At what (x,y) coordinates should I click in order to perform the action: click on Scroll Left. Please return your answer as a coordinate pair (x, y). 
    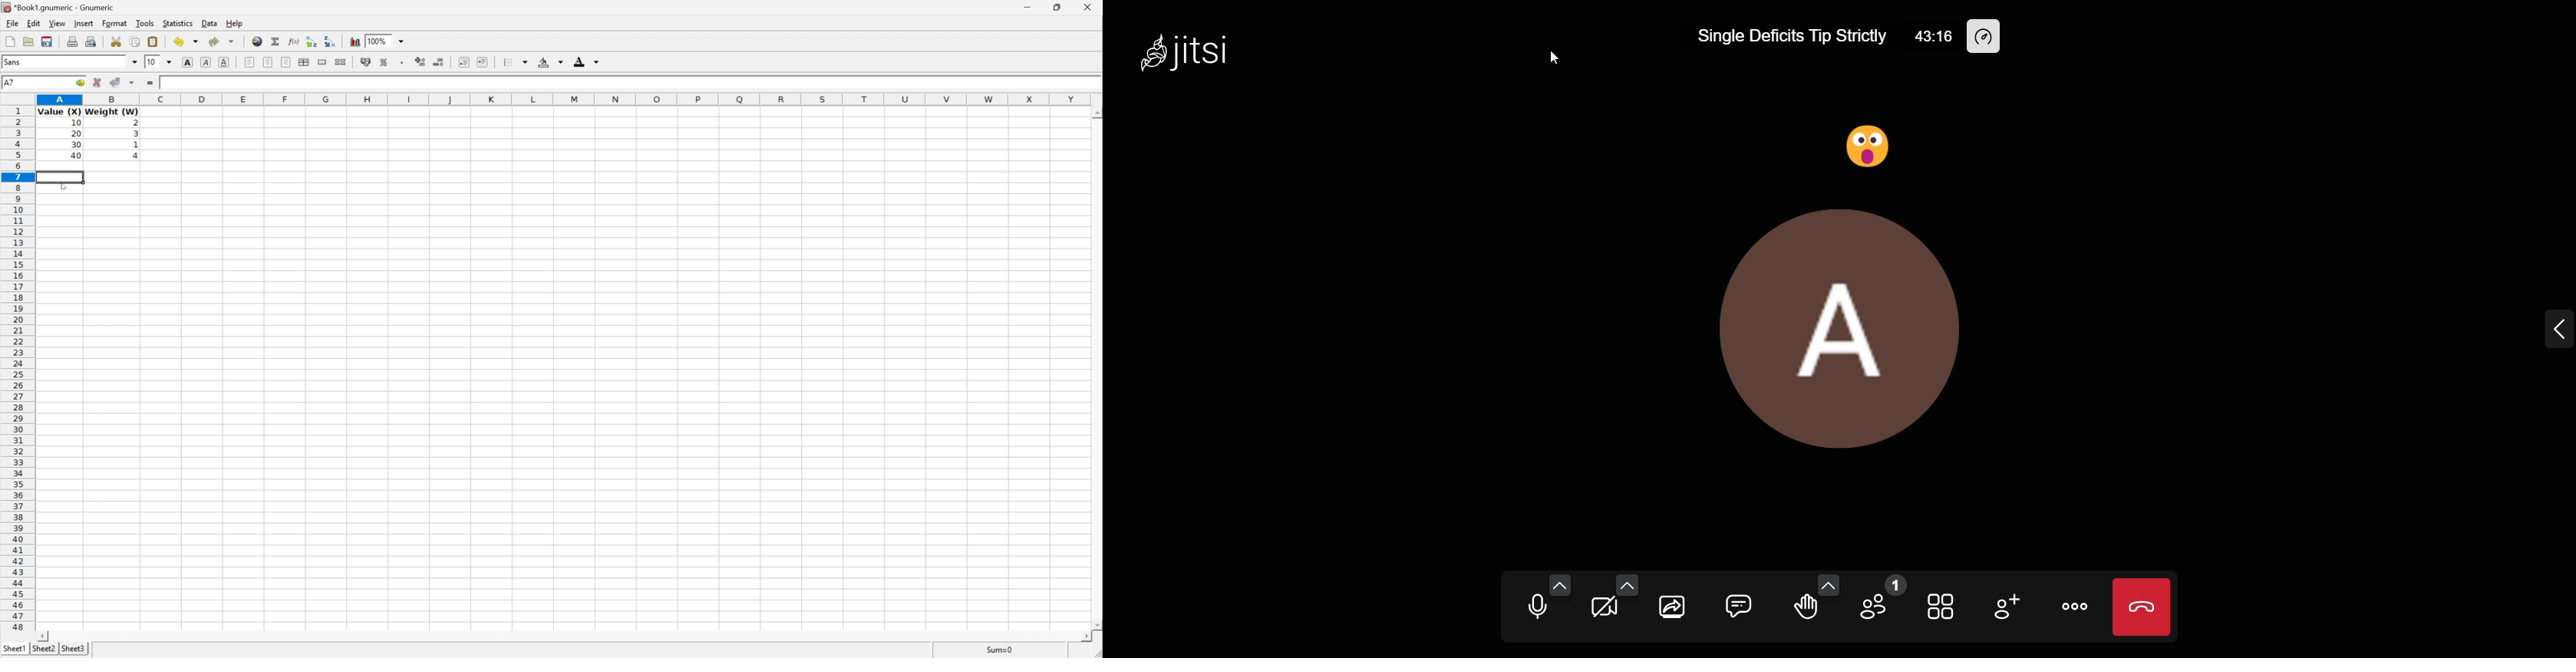
    Looking at the image, I should click on (43, 636).